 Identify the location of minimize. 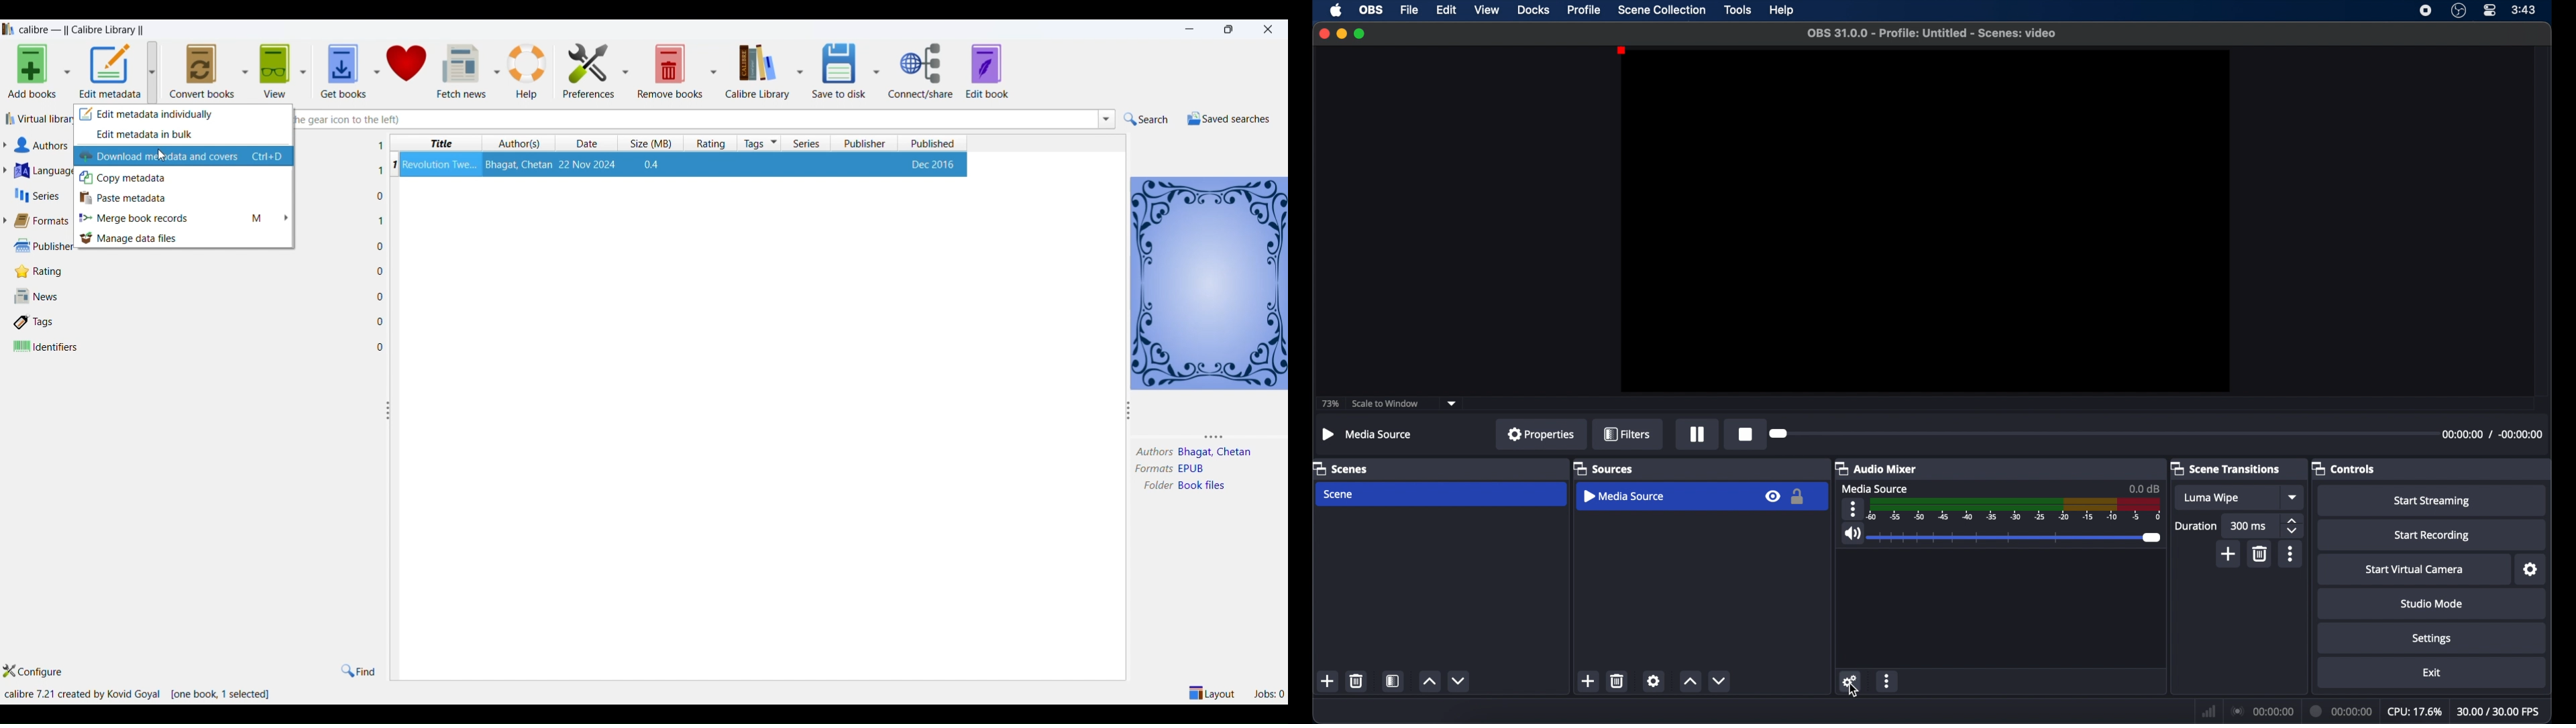
(1341, 33).